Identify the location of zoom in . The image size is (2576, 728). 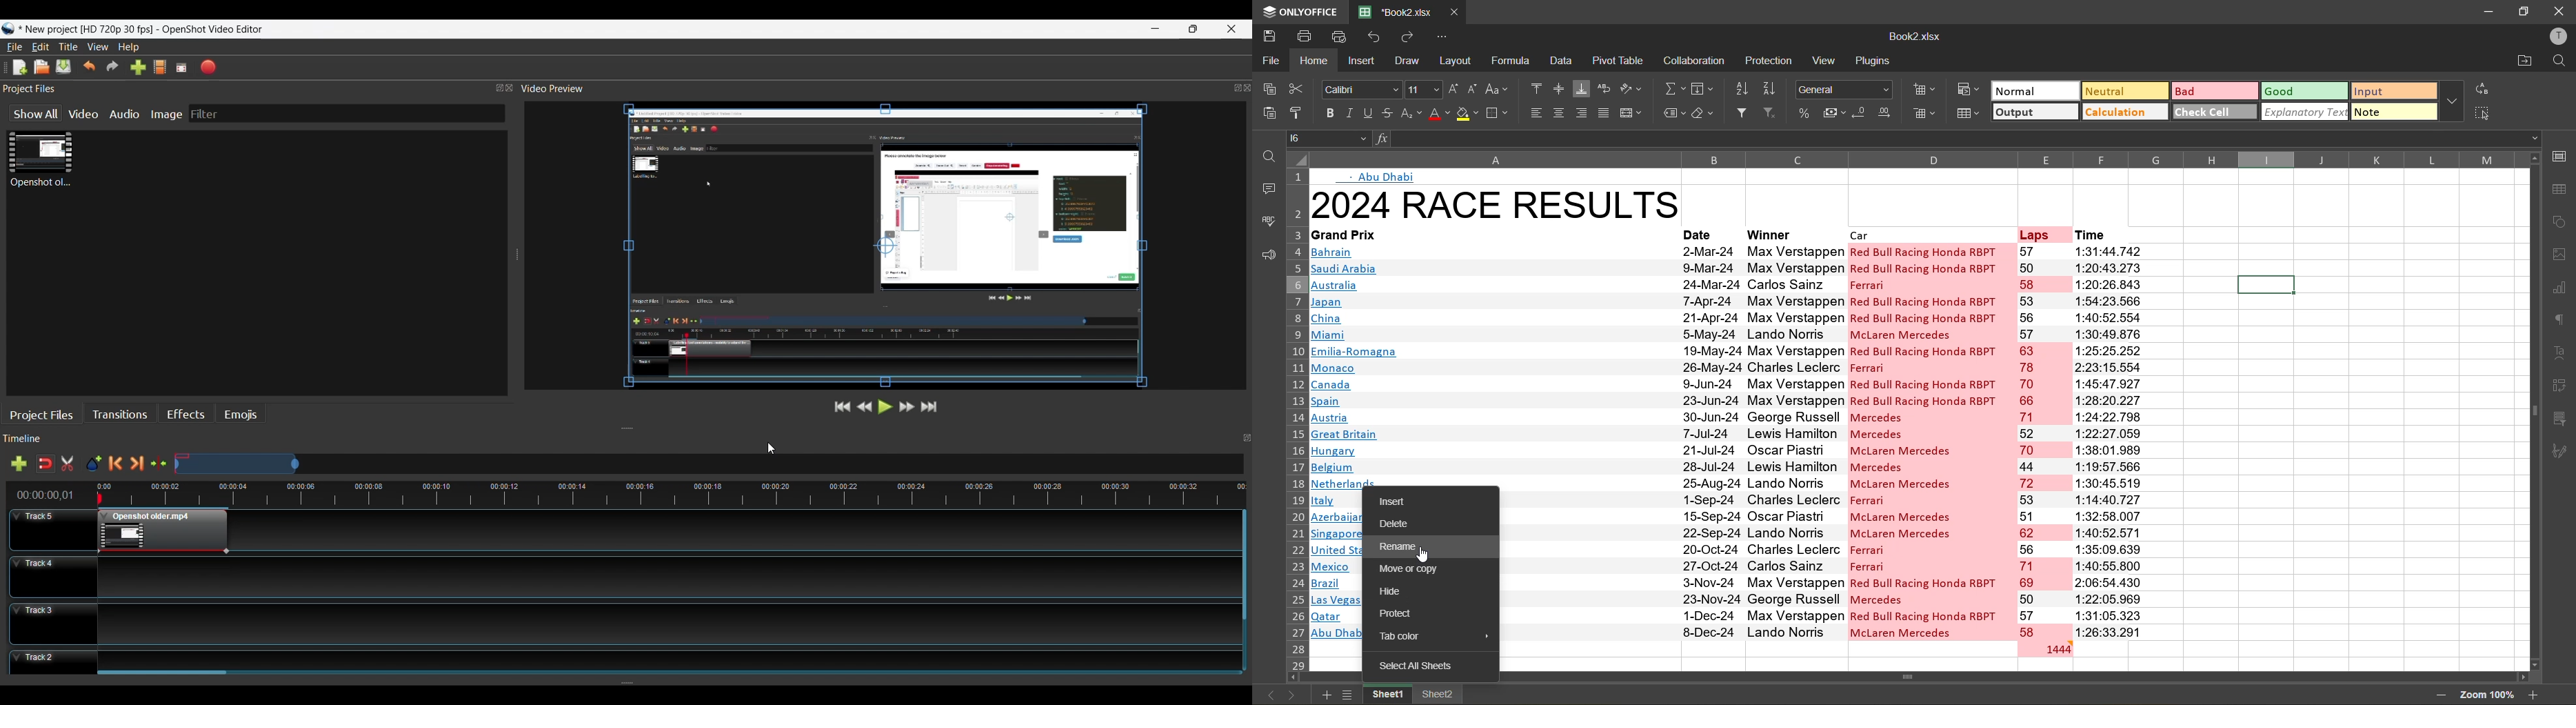
(2534, 693).